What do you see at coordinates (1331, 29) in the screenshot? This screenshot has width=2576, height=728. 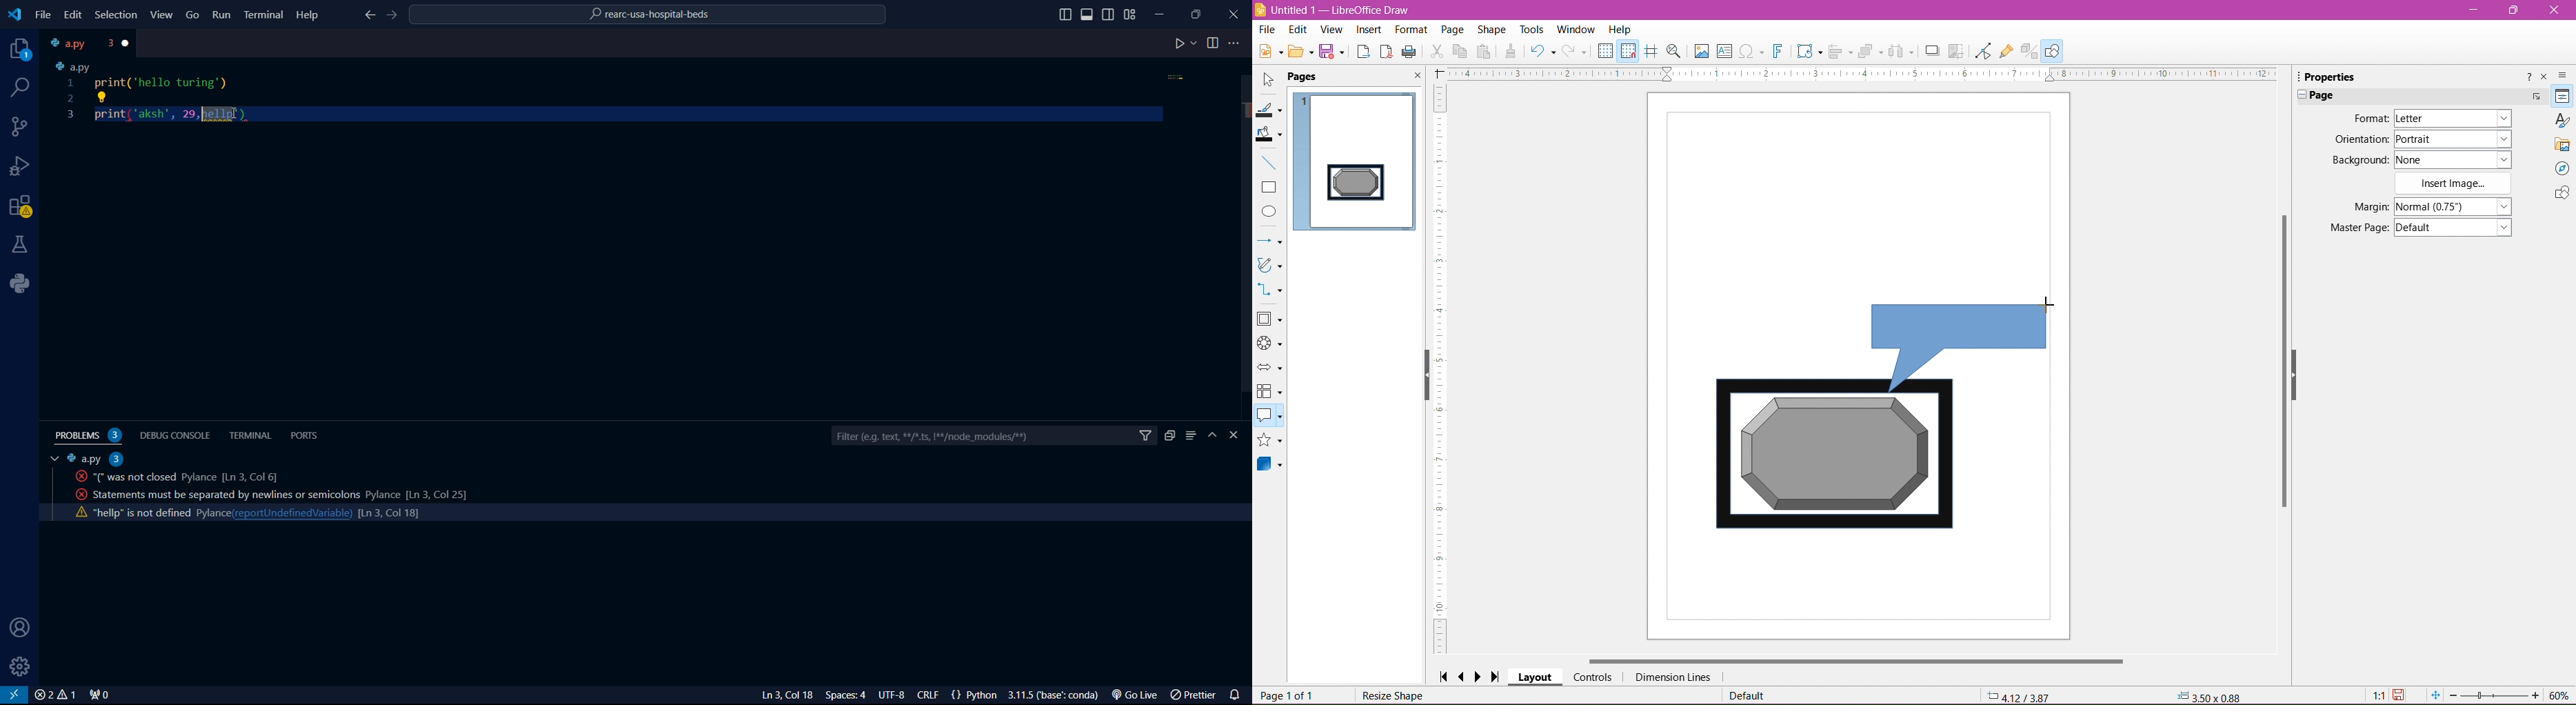 I see `View` at bounding box center [1331, 29].